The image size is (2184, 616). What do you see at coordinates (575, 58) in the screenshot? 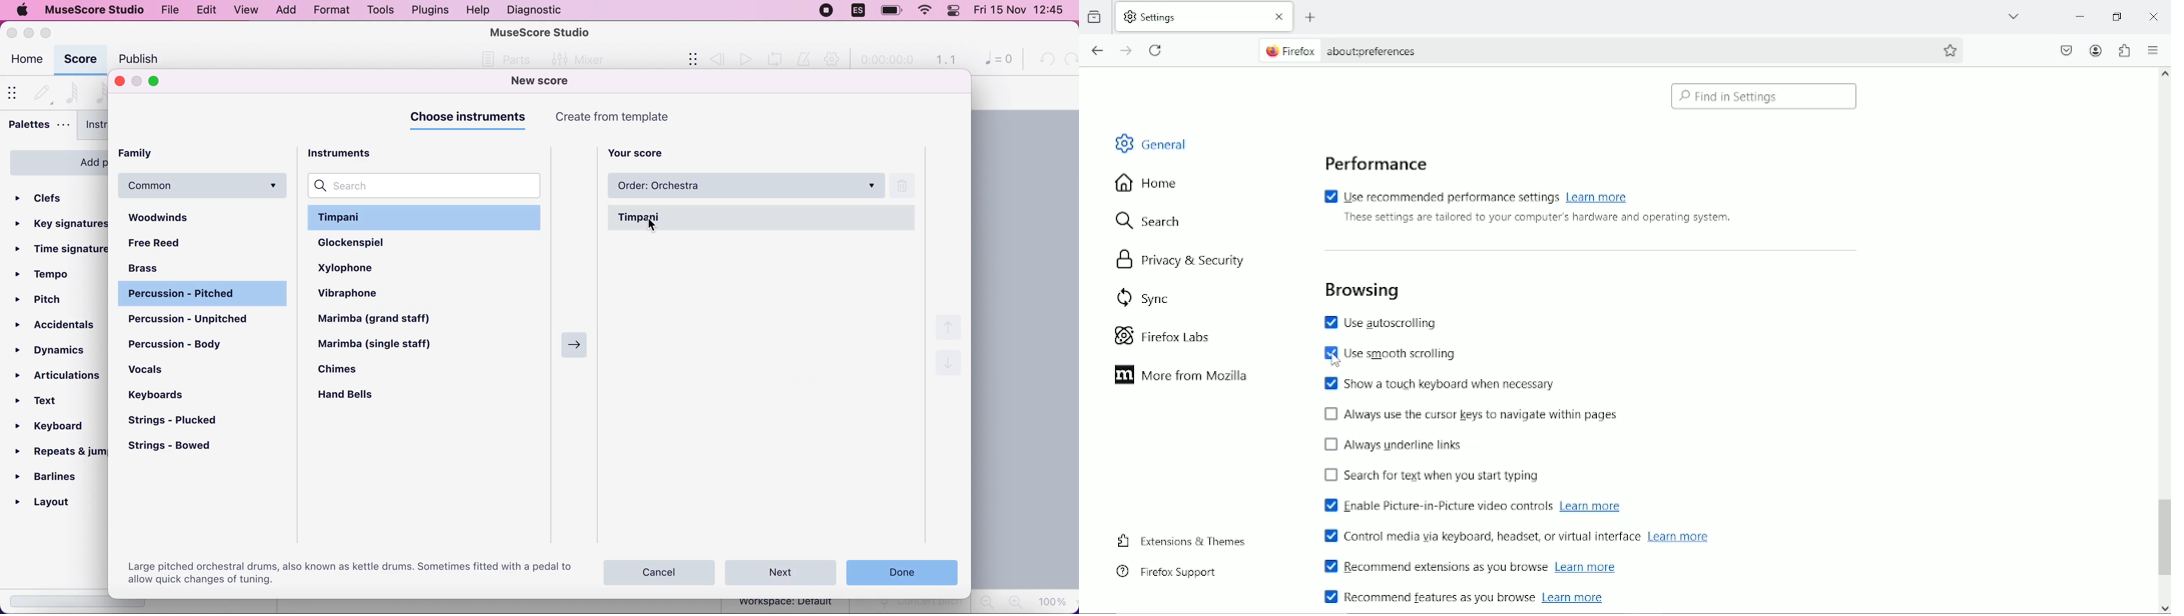
I see `Mixer` at bounding box center [575, 58].